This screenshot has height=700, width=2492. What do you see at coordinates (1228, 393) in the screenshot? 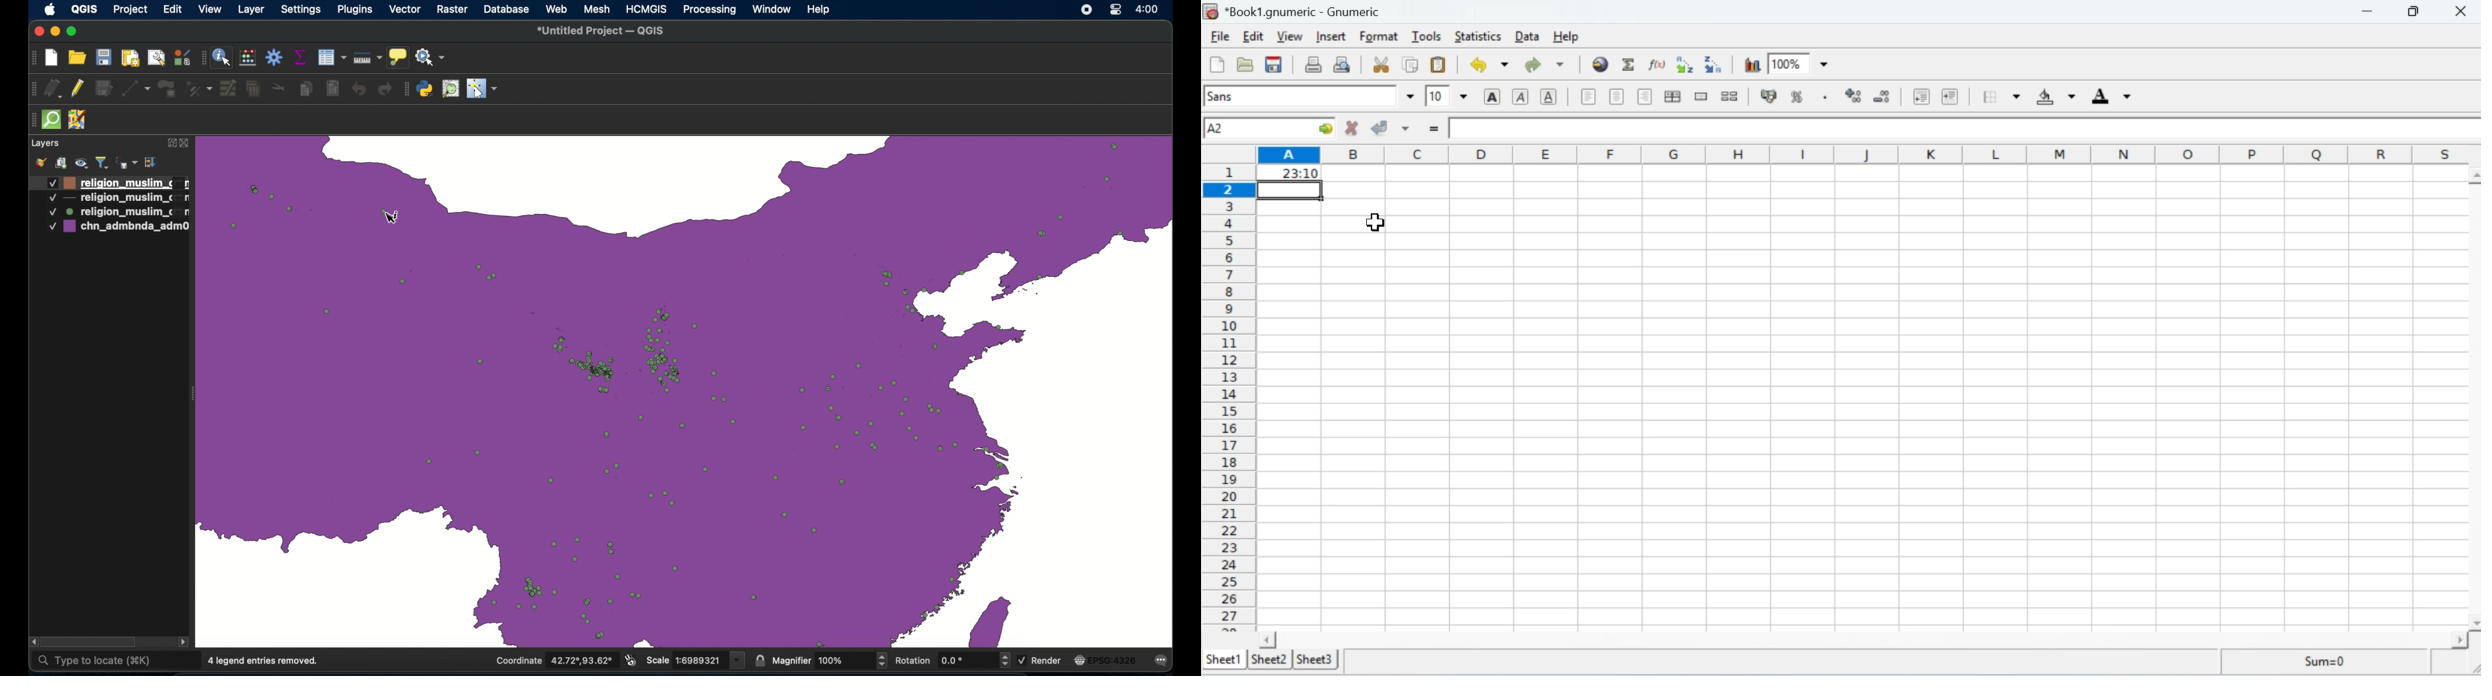
I see `Rows` at bounding box center [1228, 393].